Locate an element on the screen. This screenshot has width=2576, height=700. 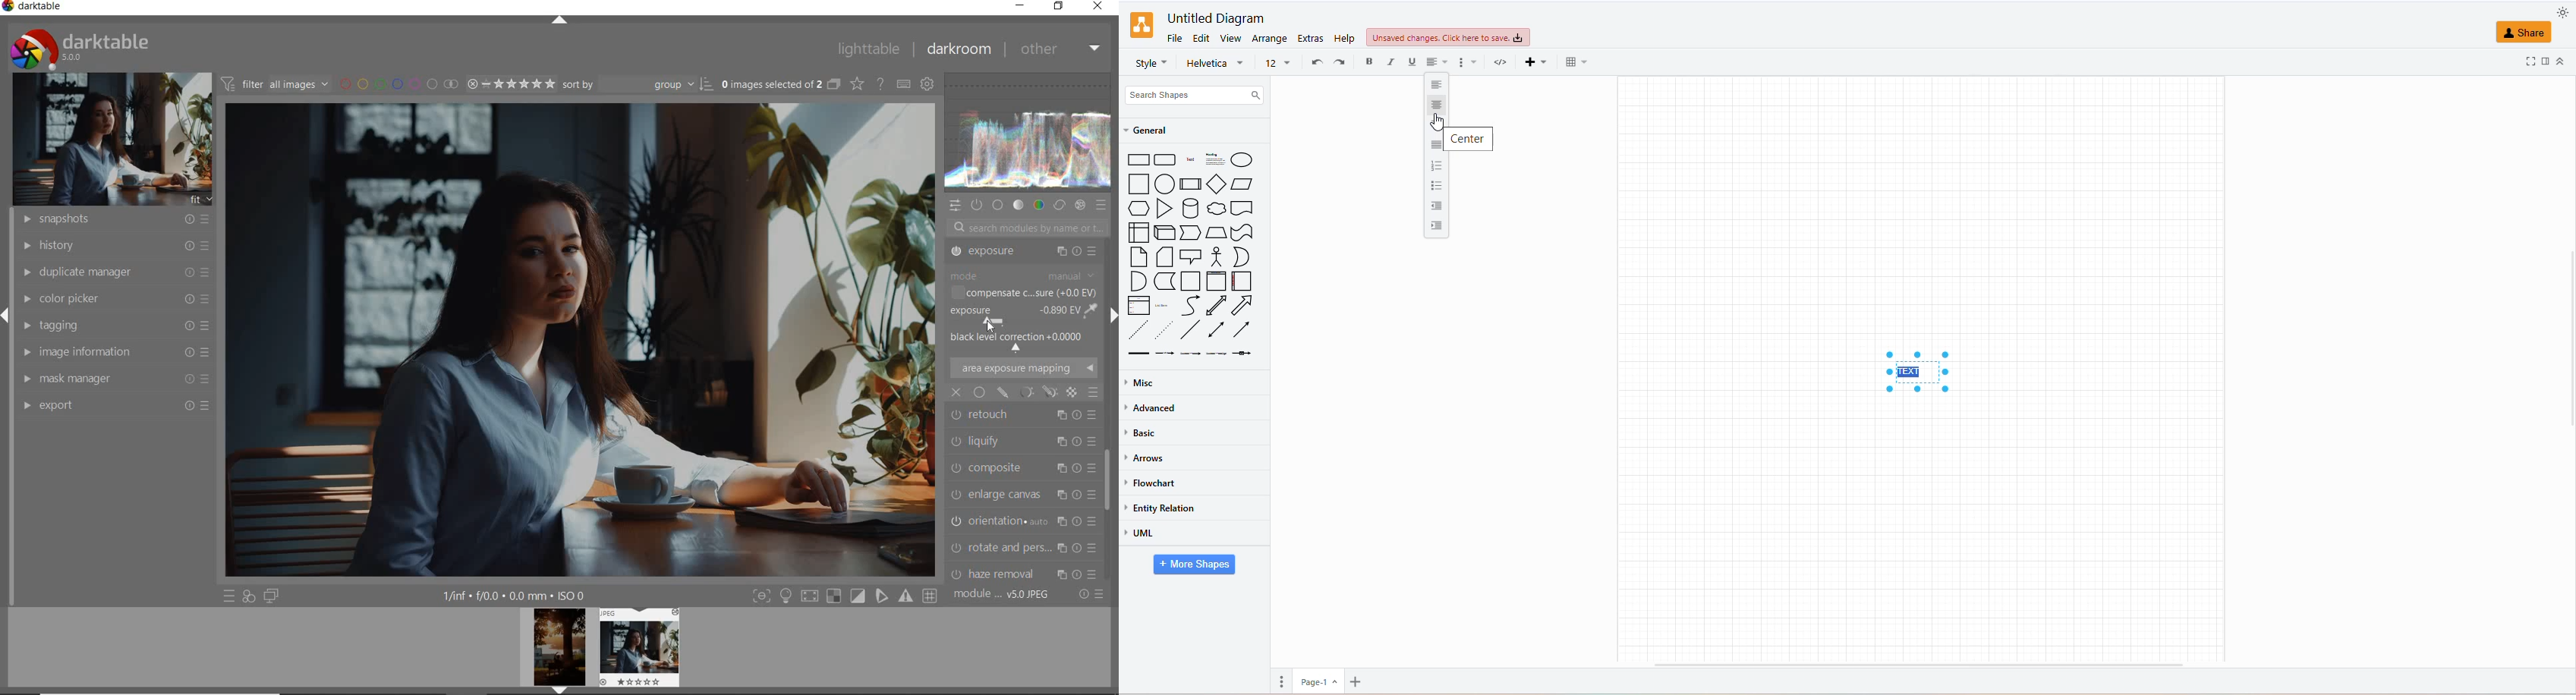
format is located at coordinates (1466, 64).